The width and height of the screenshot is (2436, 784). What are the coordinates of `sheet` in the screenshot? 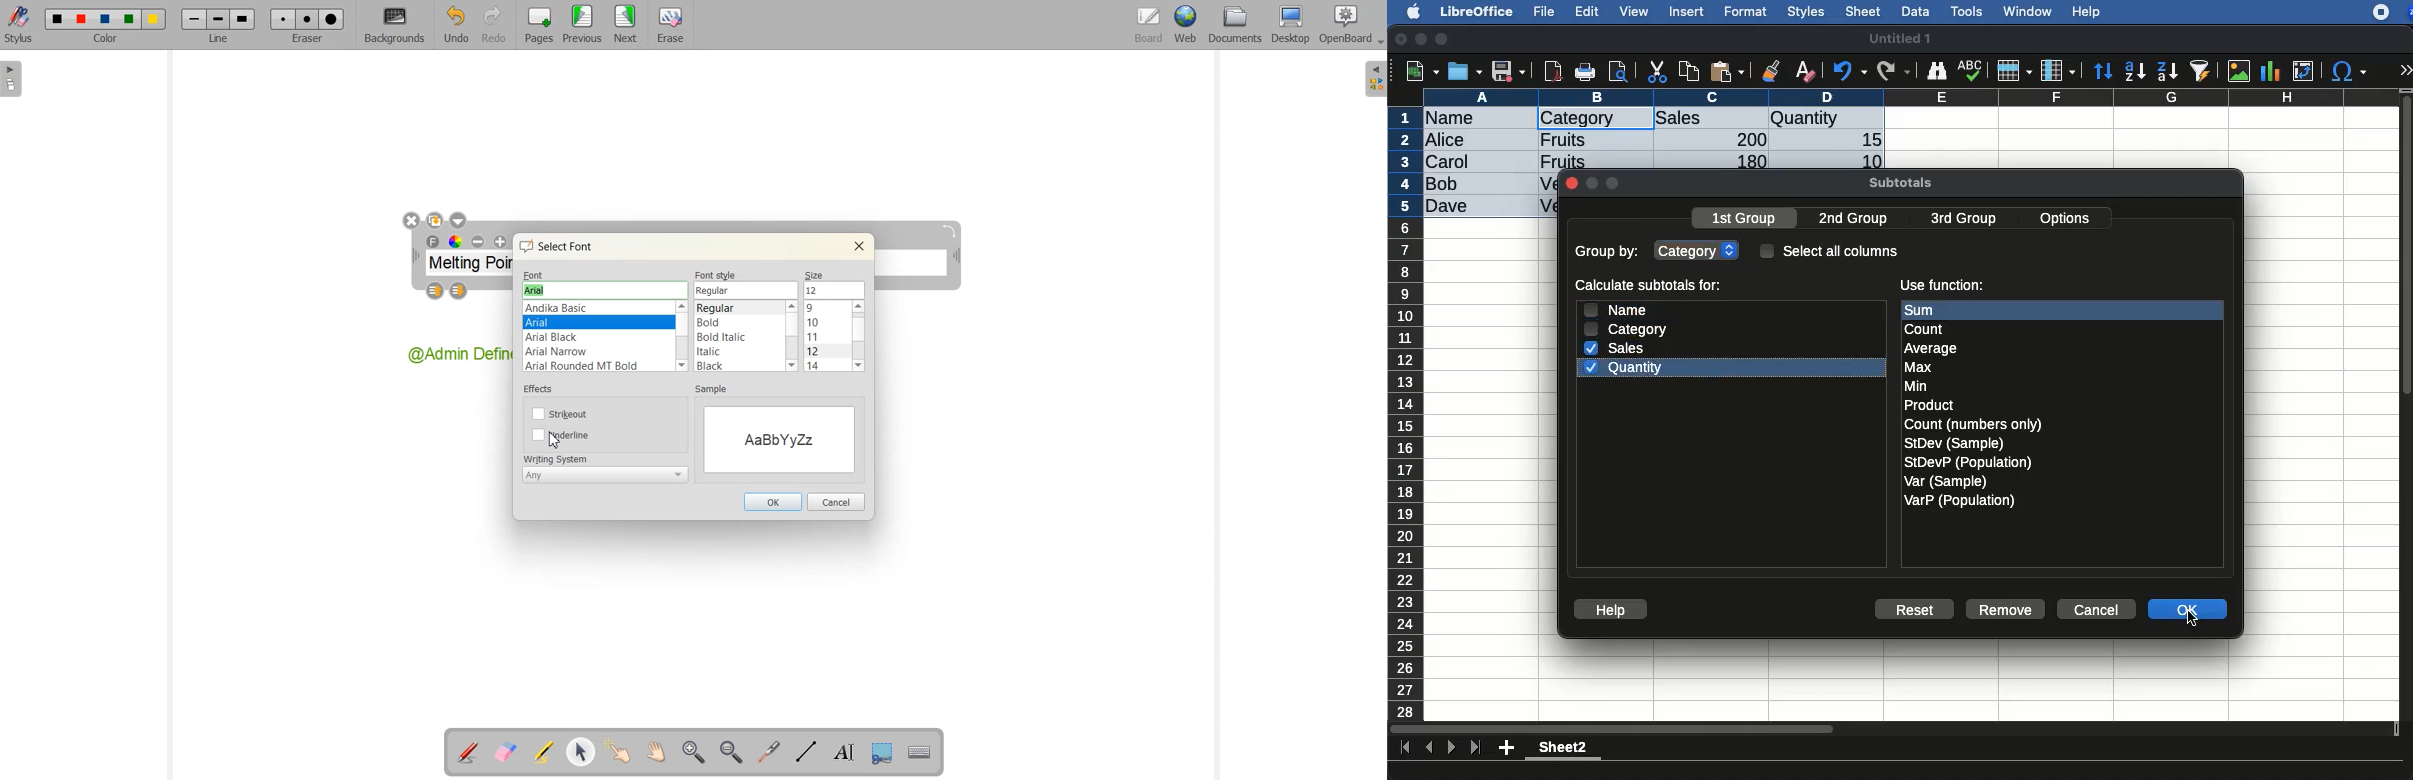 It's located at (1864, 11).